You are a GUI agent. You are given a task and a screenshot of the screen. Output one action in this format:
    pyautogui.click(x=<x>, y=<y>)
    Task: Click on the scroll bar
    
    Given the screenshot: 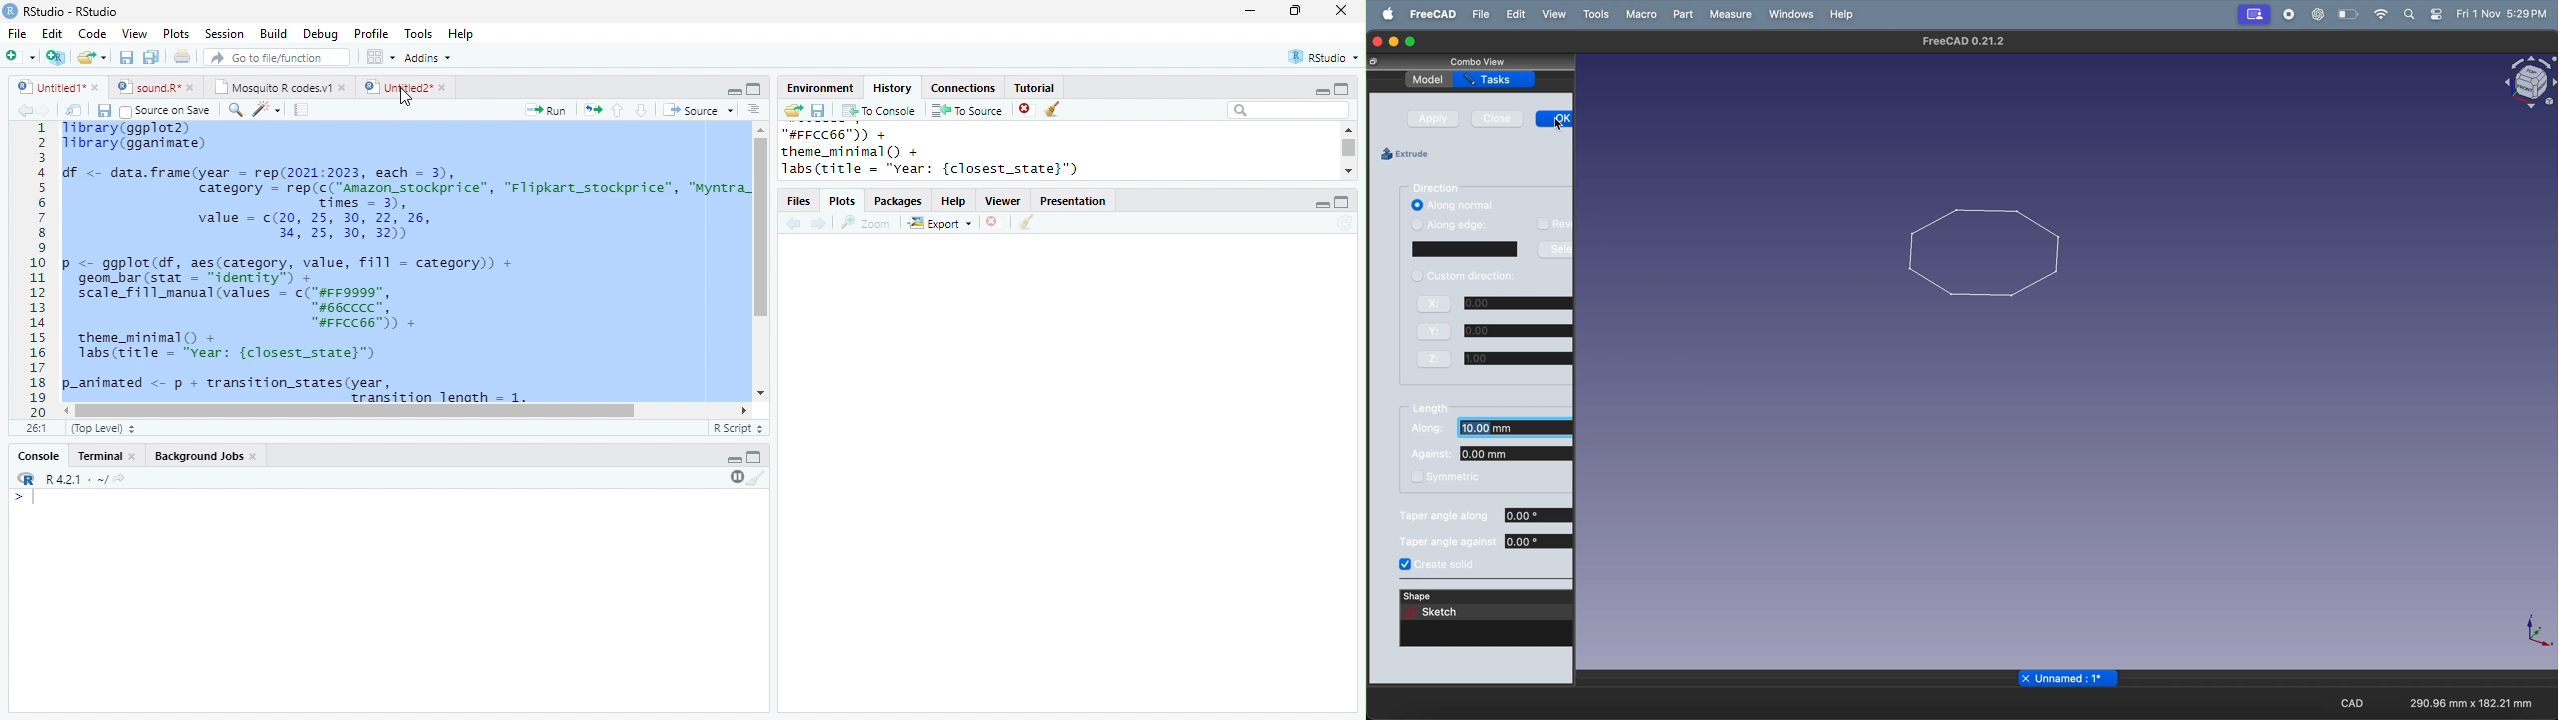 What is the action you would take?
    pyautogui.click(x=763, y=227)
    